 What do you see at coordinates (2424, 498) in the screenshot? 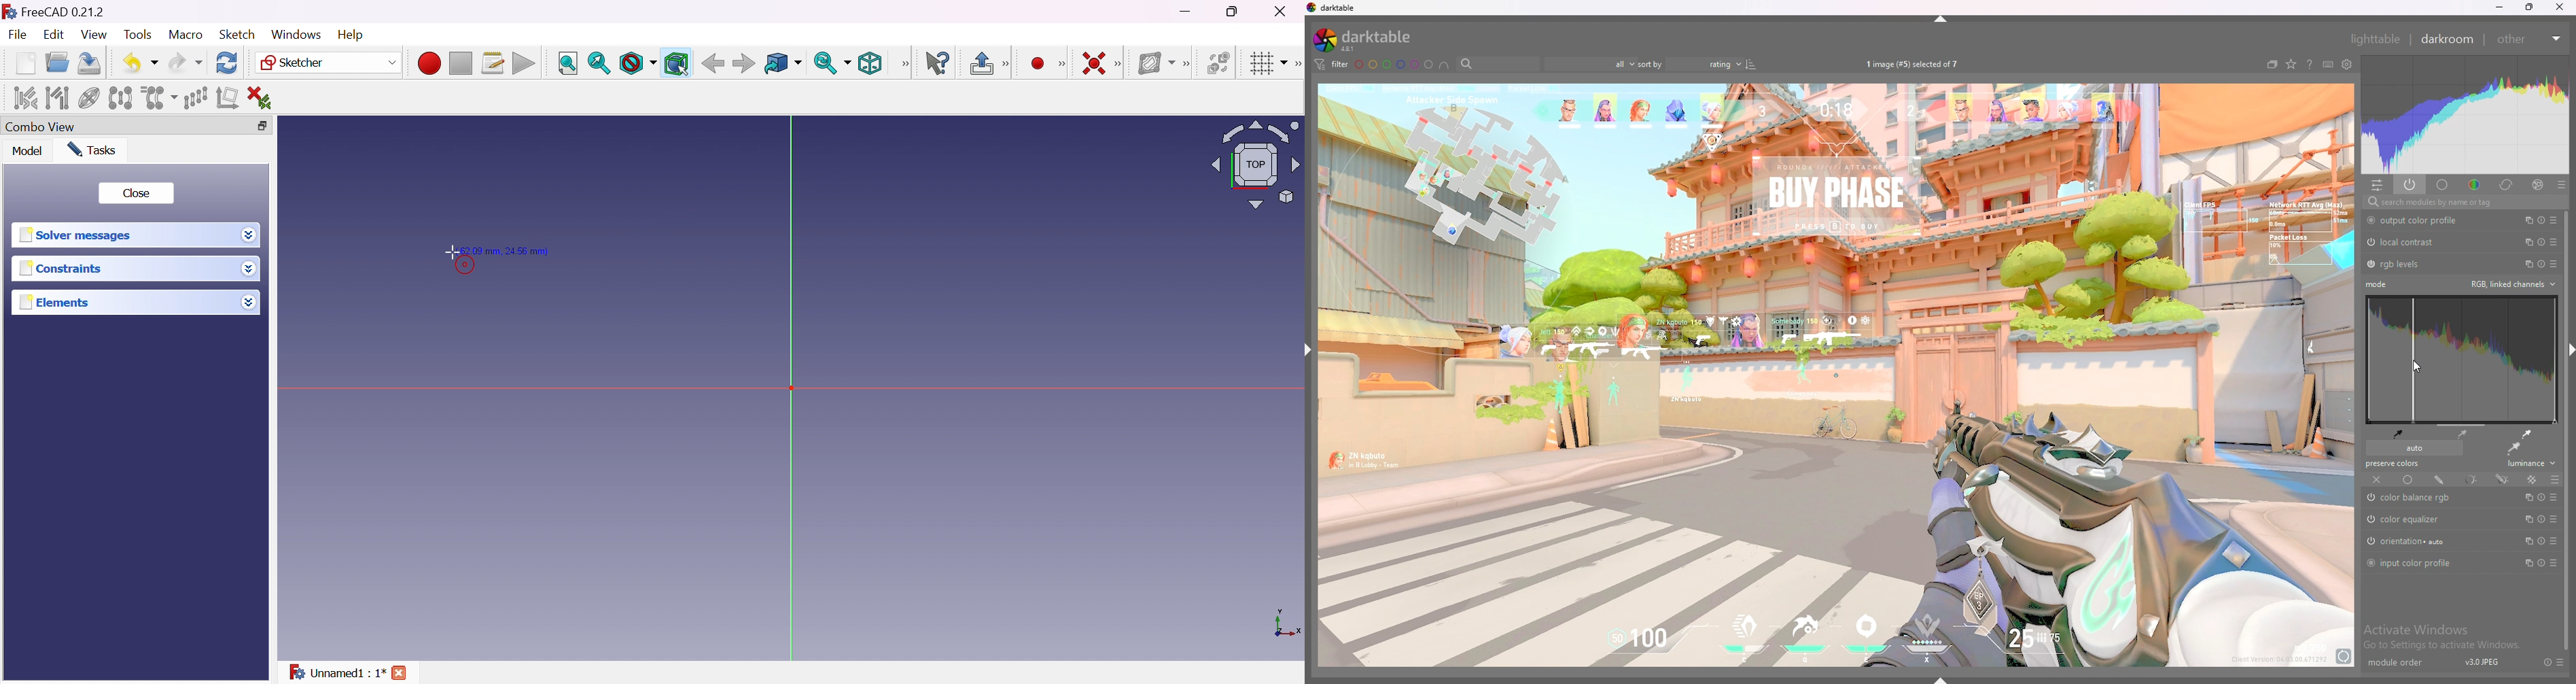
I see `color balance rgb` at bounding box center [2424, 498].